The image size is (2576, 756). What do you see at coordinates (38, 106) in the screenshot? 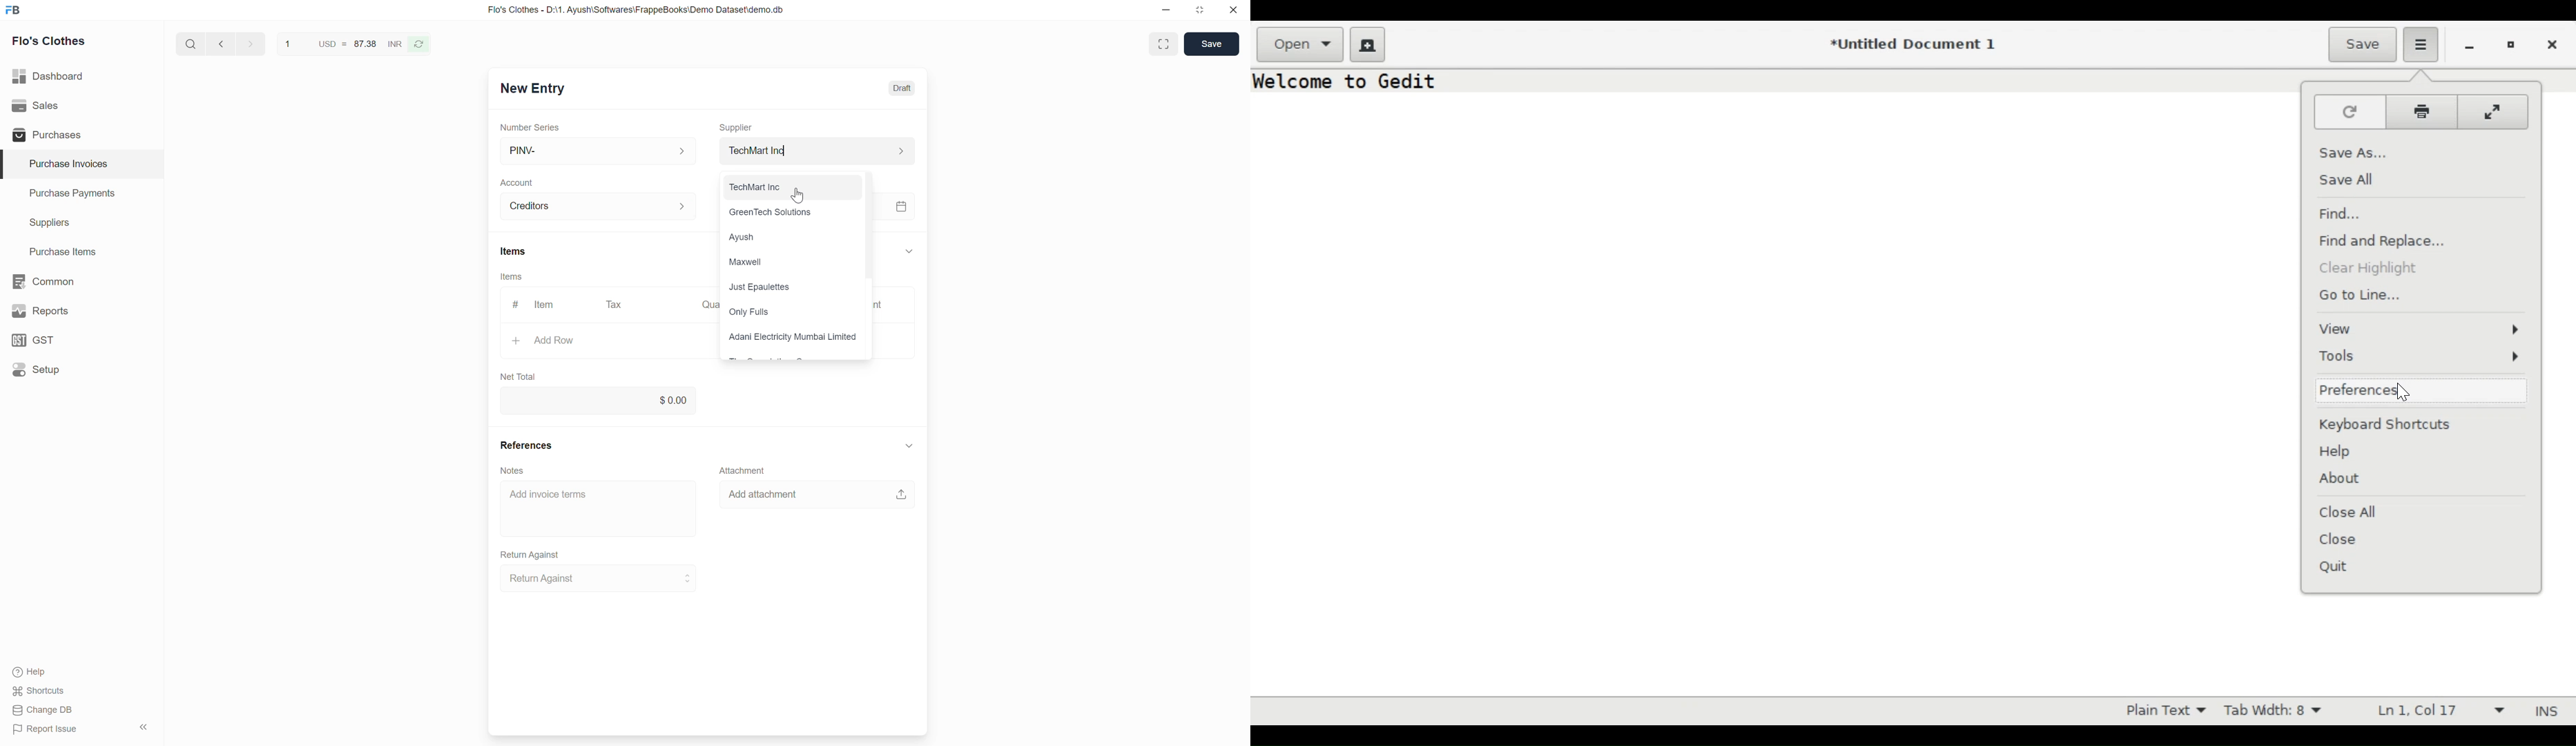
I see `Sales` at bounding box center [38, 106].